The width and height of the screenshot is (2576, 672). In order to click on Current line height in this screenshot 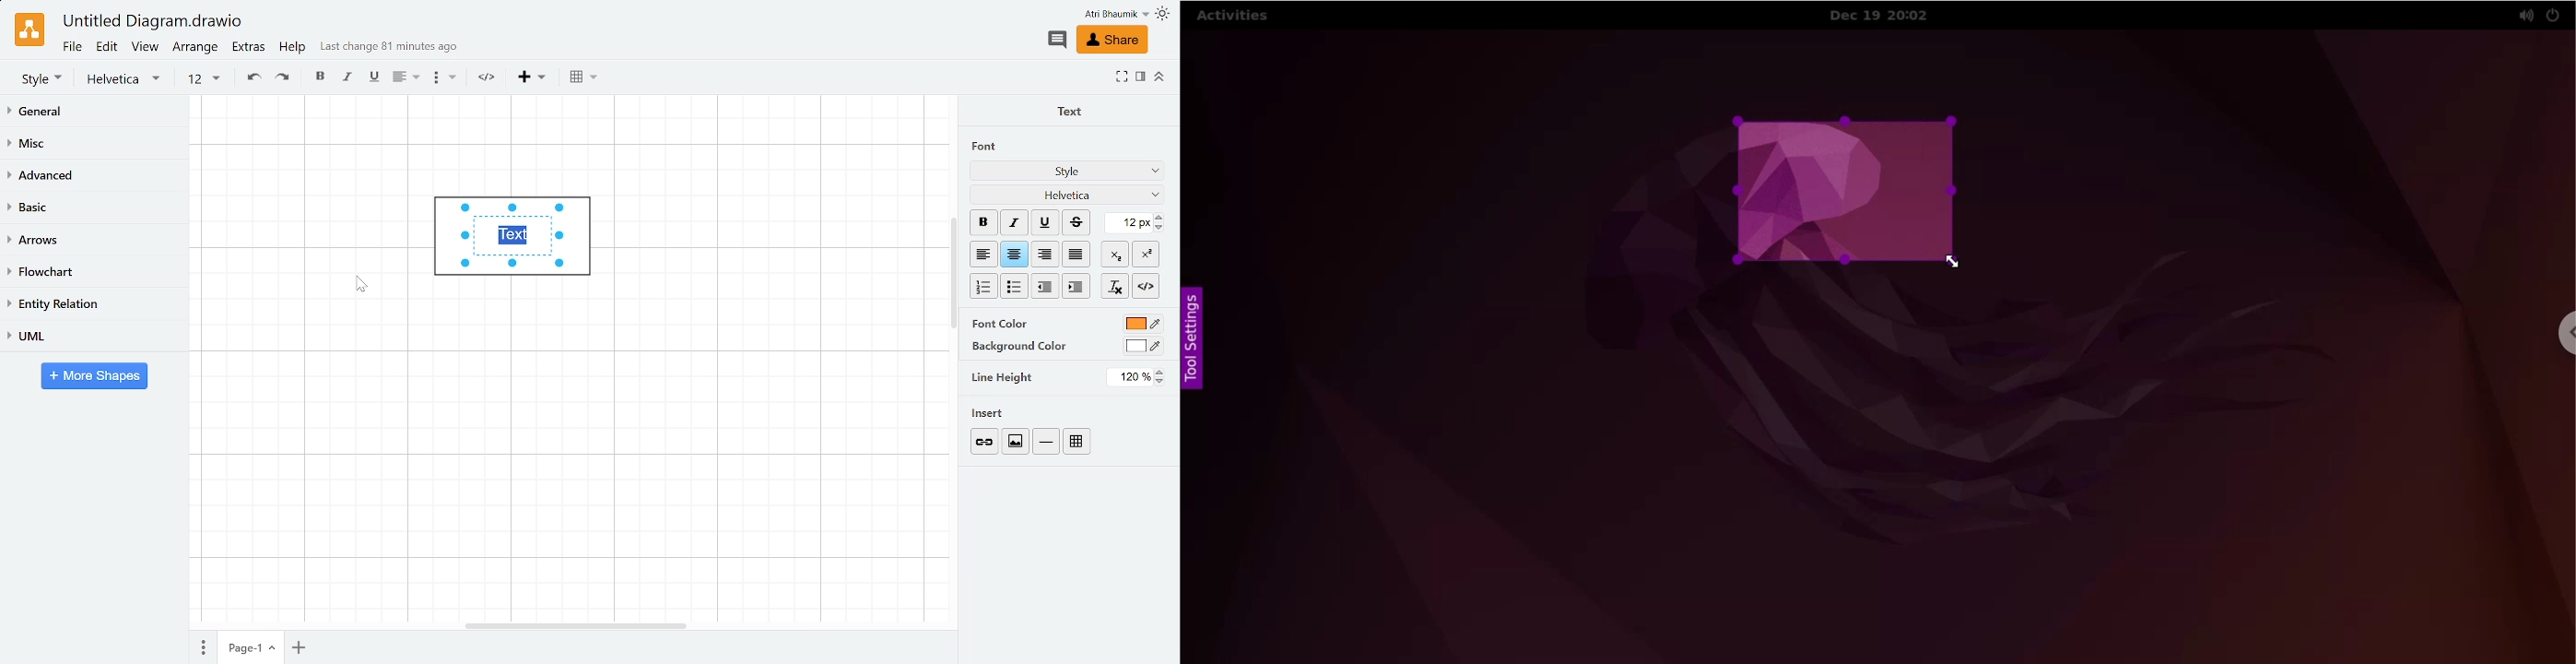, I will do `click(1131, 377)`.